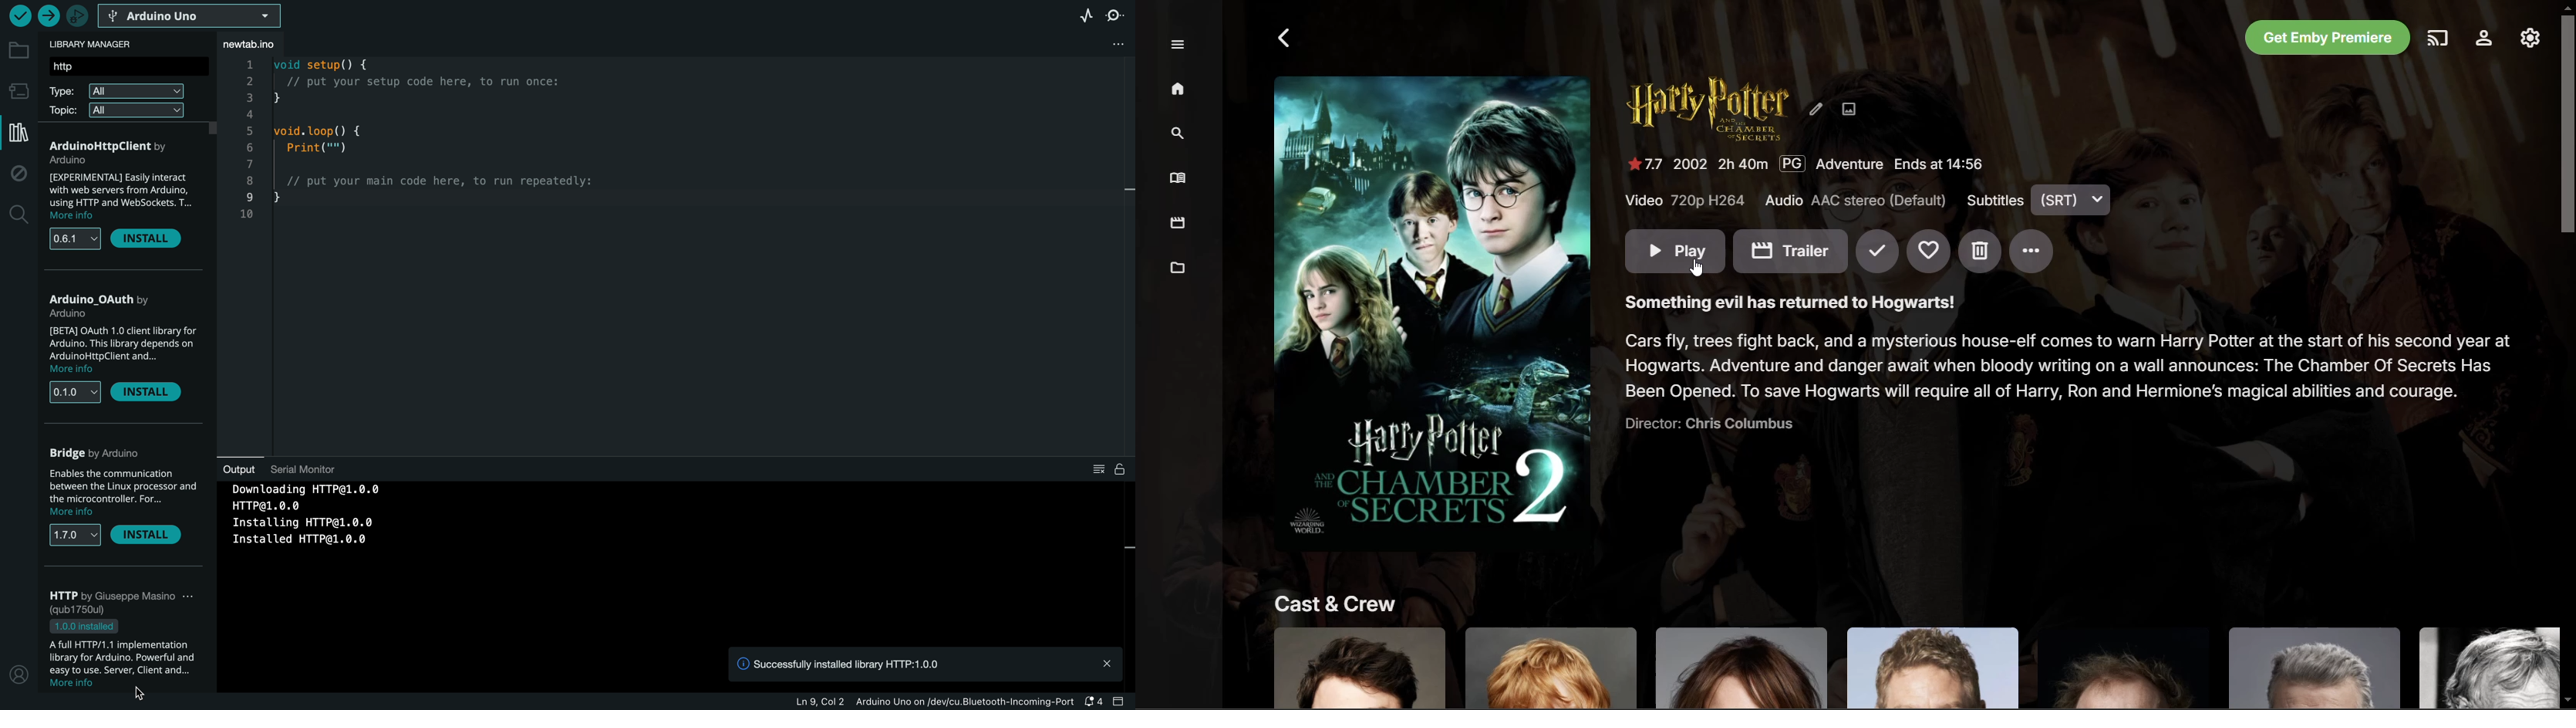 The height and width of the screenshot is (728, 2576). What do you see at coordinates (48, 15) in the screenshot?
I see `upload` at bounding box center [48, 15].